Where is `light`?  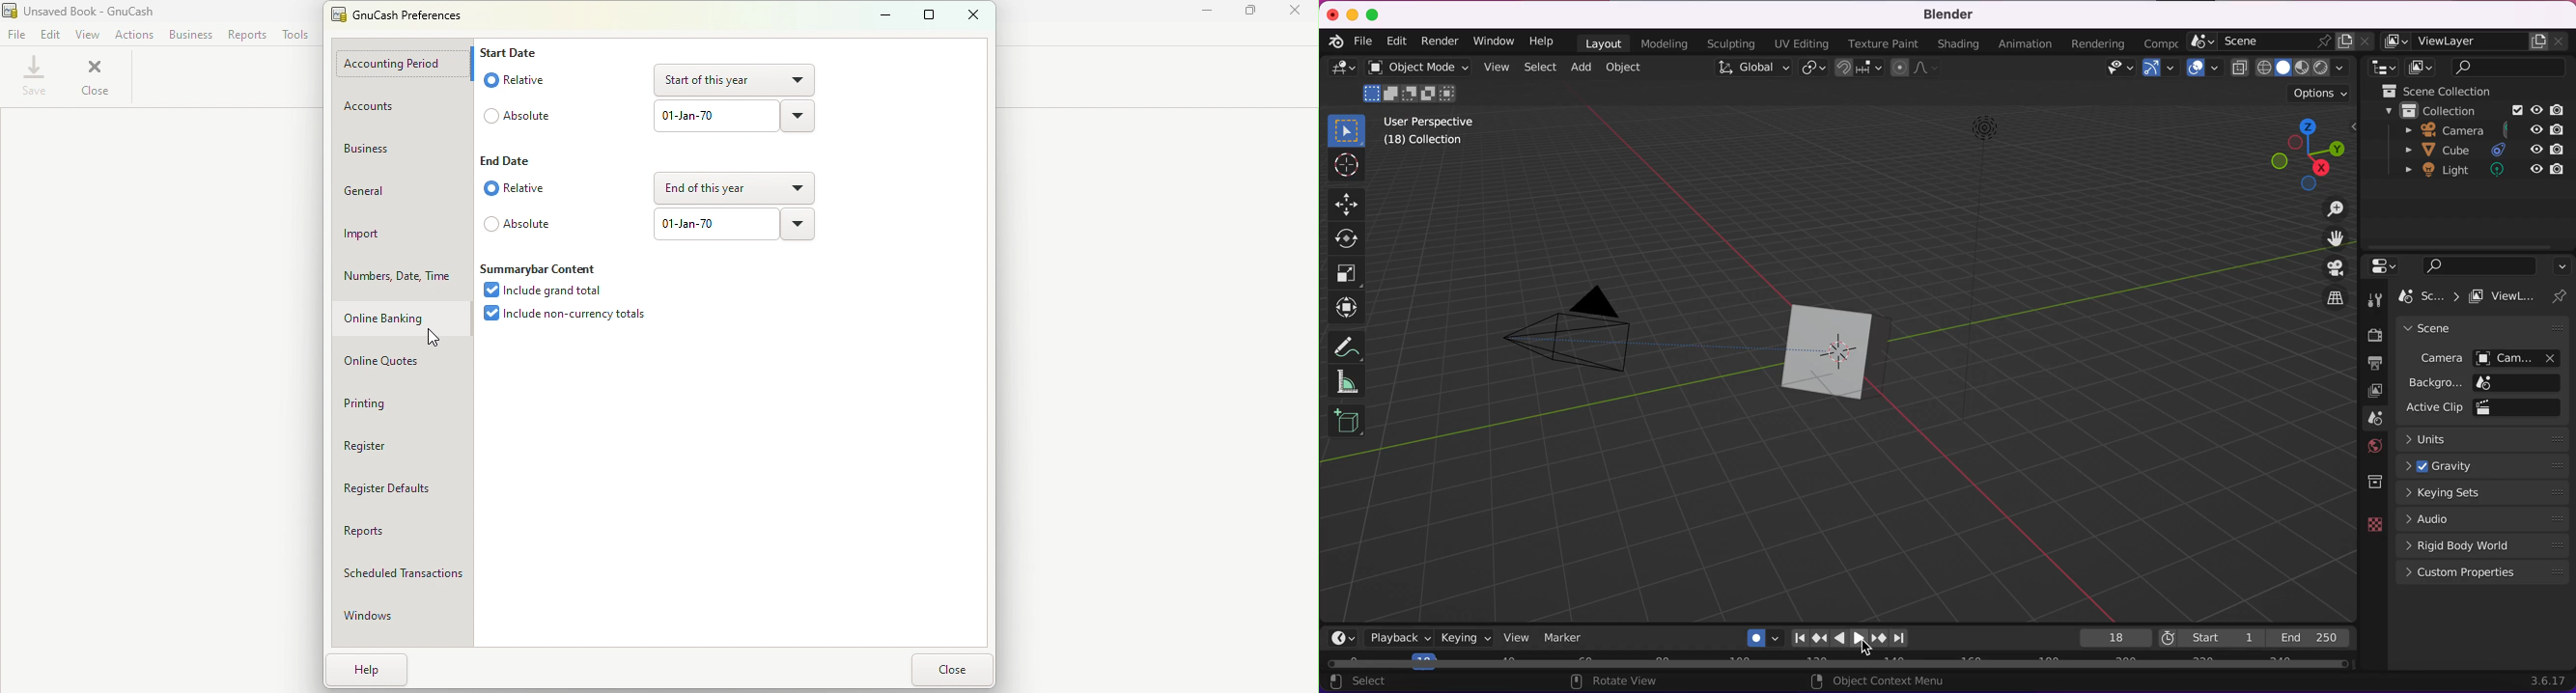
light is located at coordinates (1991, 197).